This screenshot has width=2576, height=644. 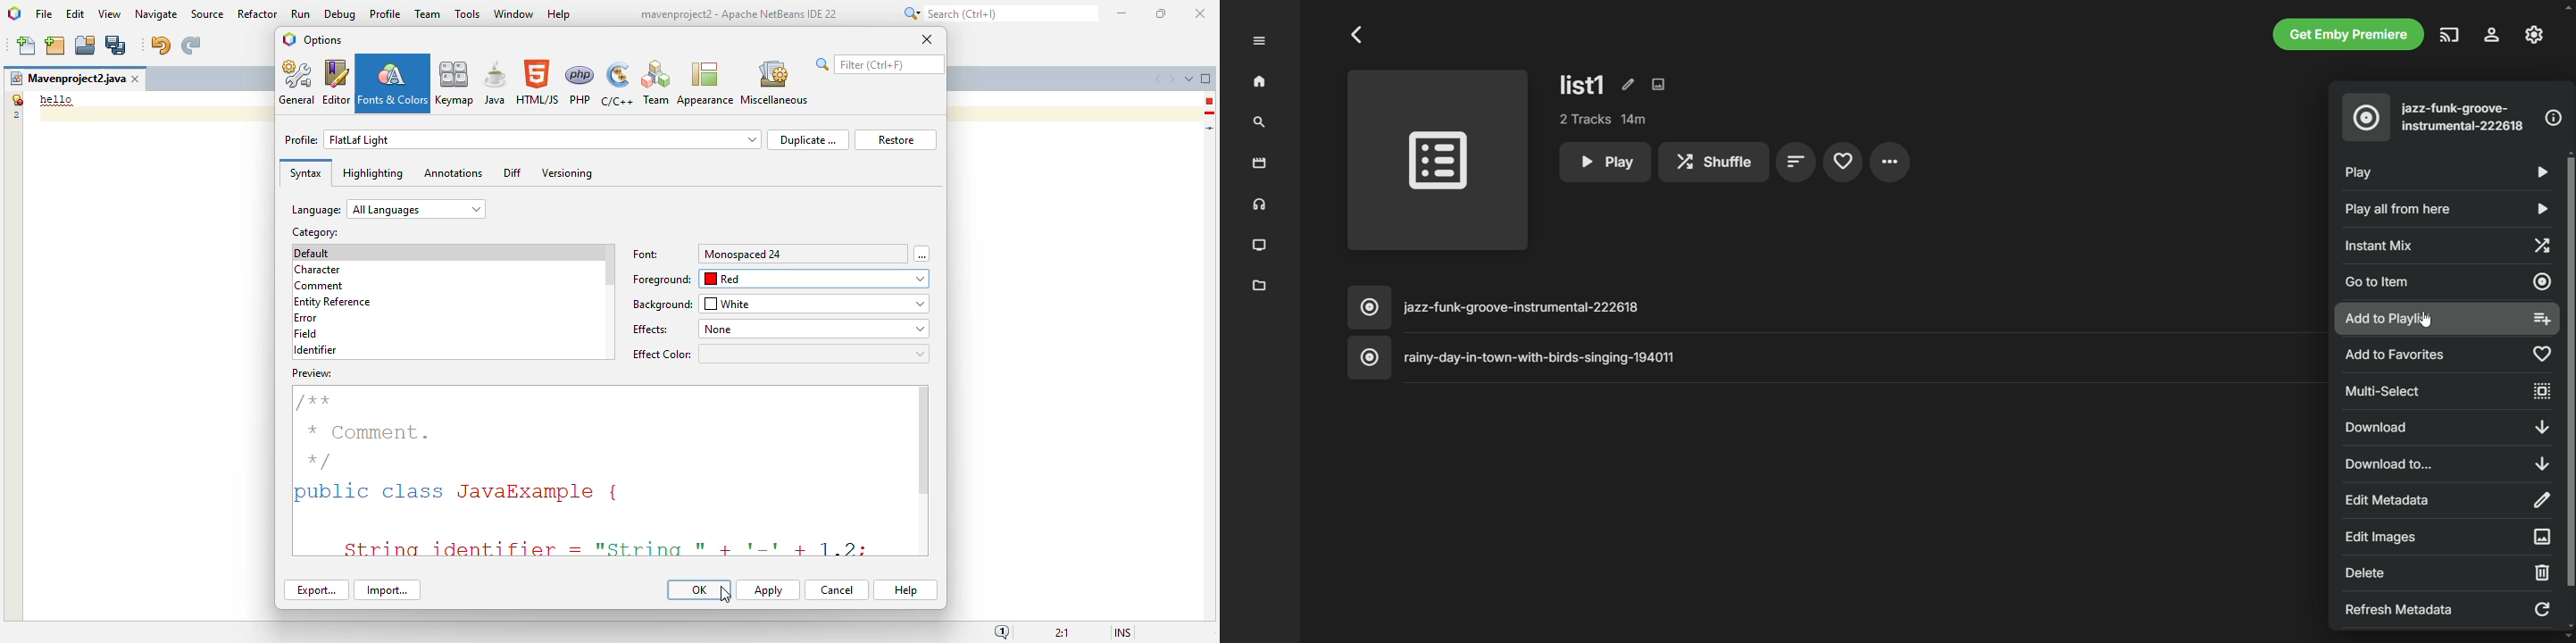 What do you see at coordinates (1604, 162) in the screenshot?
I see `play` at bounding box center [1604, 162].